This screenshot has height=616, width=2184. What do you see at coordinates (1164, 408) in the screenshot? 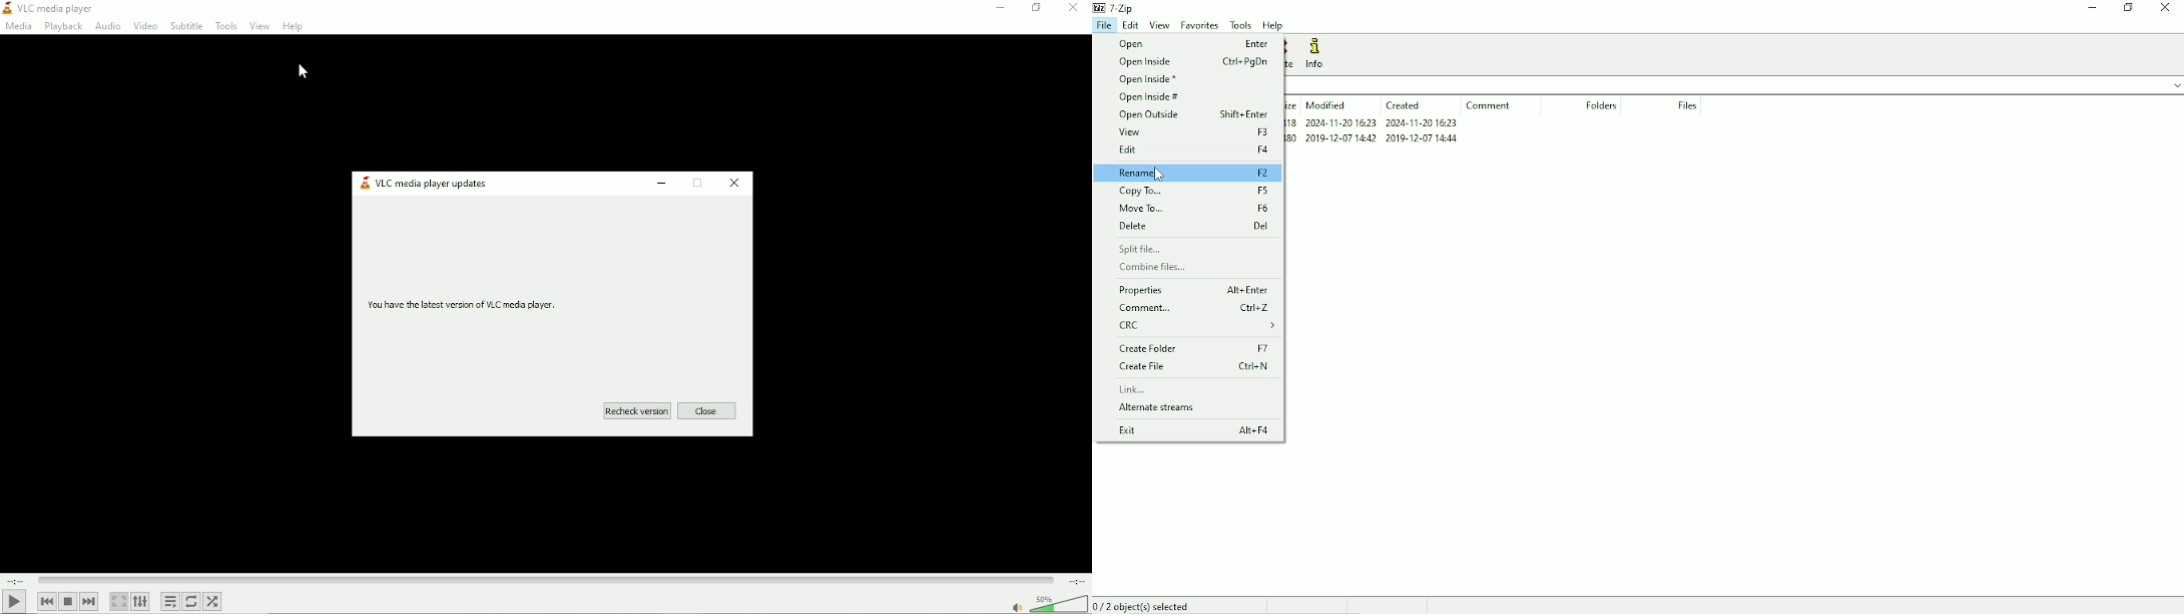
I see `Alternate streams` at bounding box center [1164, 408].